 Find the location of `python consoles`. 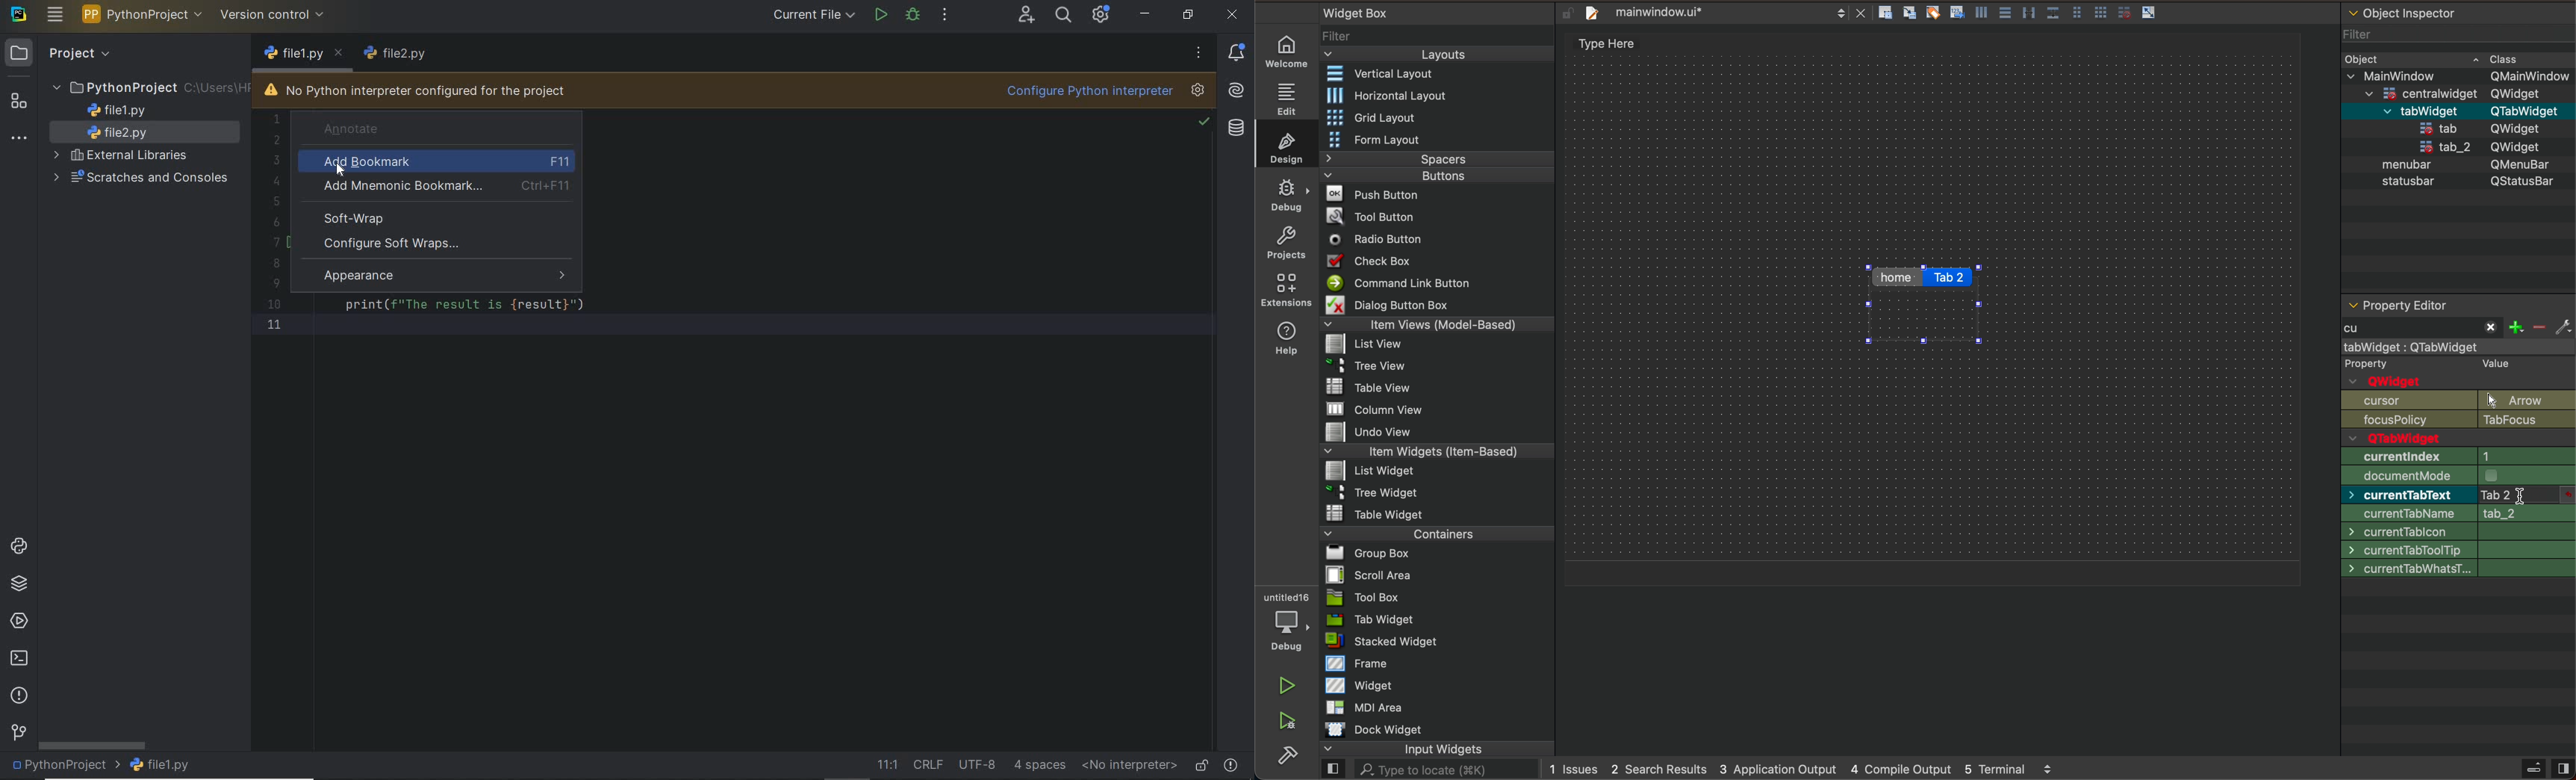

python consoles is located at coordinates (18, 547).